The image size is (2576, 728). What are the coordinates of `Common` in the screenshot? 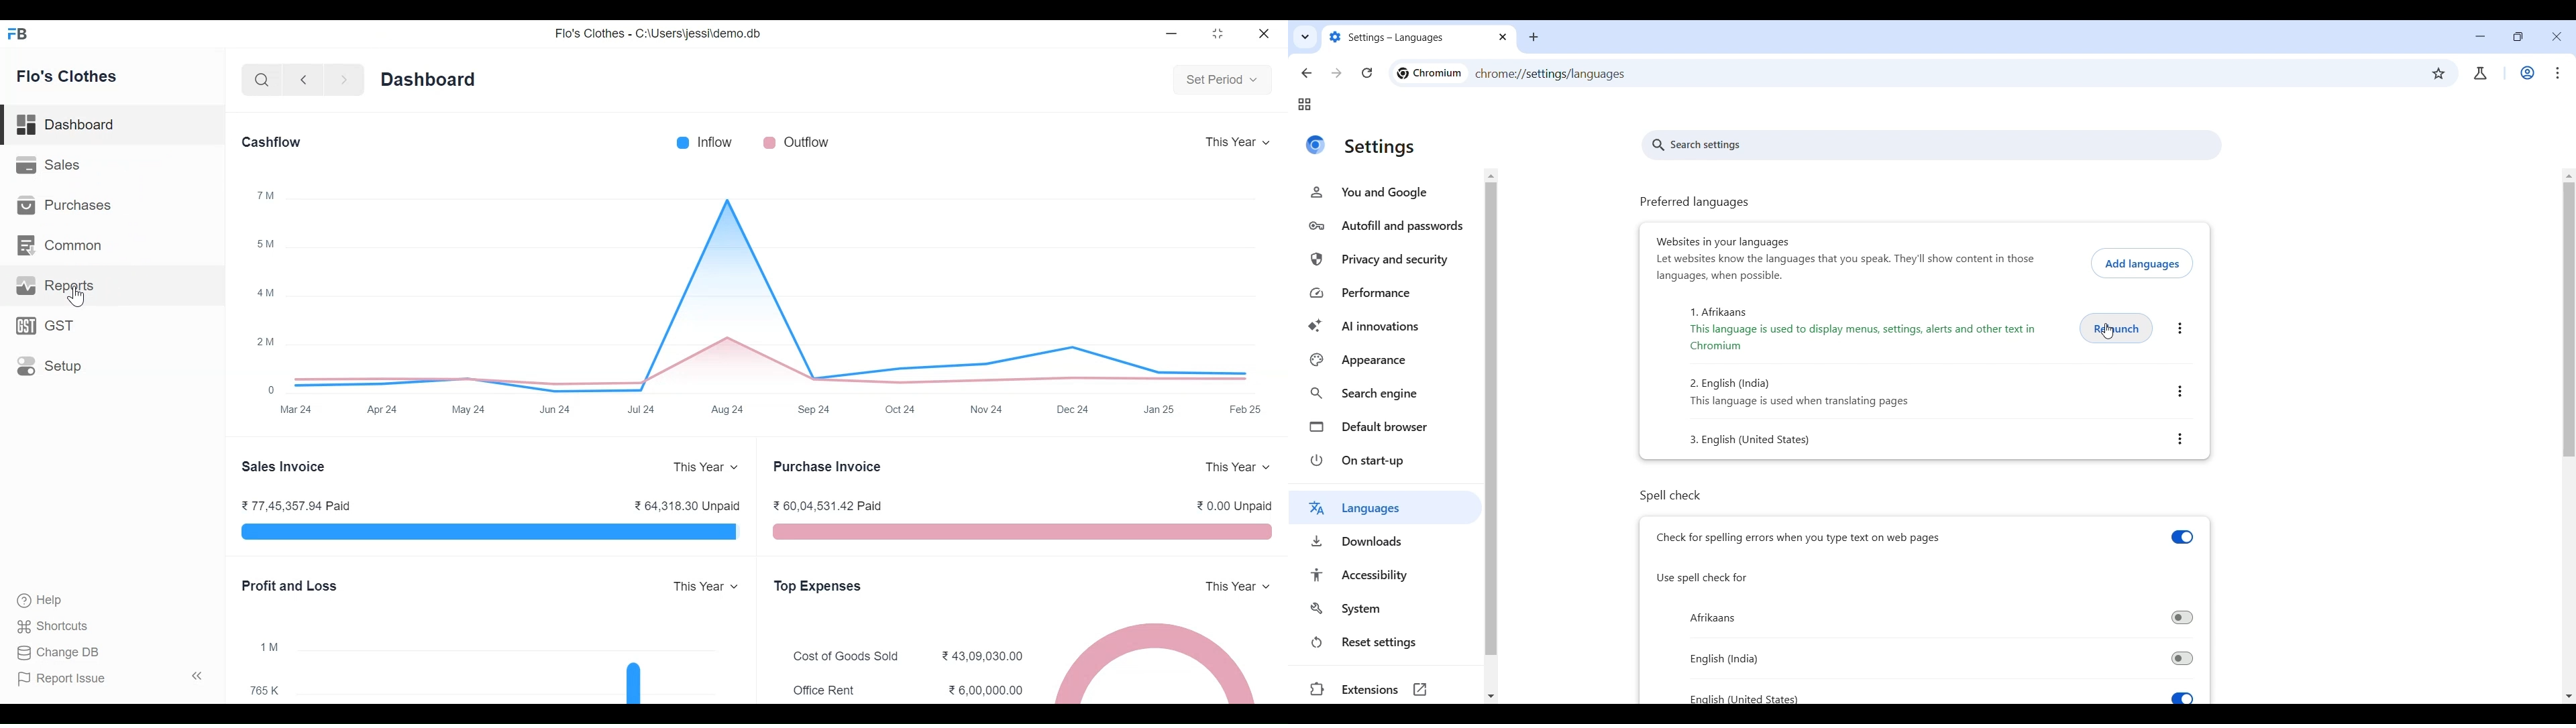 It's located at (62, 244).